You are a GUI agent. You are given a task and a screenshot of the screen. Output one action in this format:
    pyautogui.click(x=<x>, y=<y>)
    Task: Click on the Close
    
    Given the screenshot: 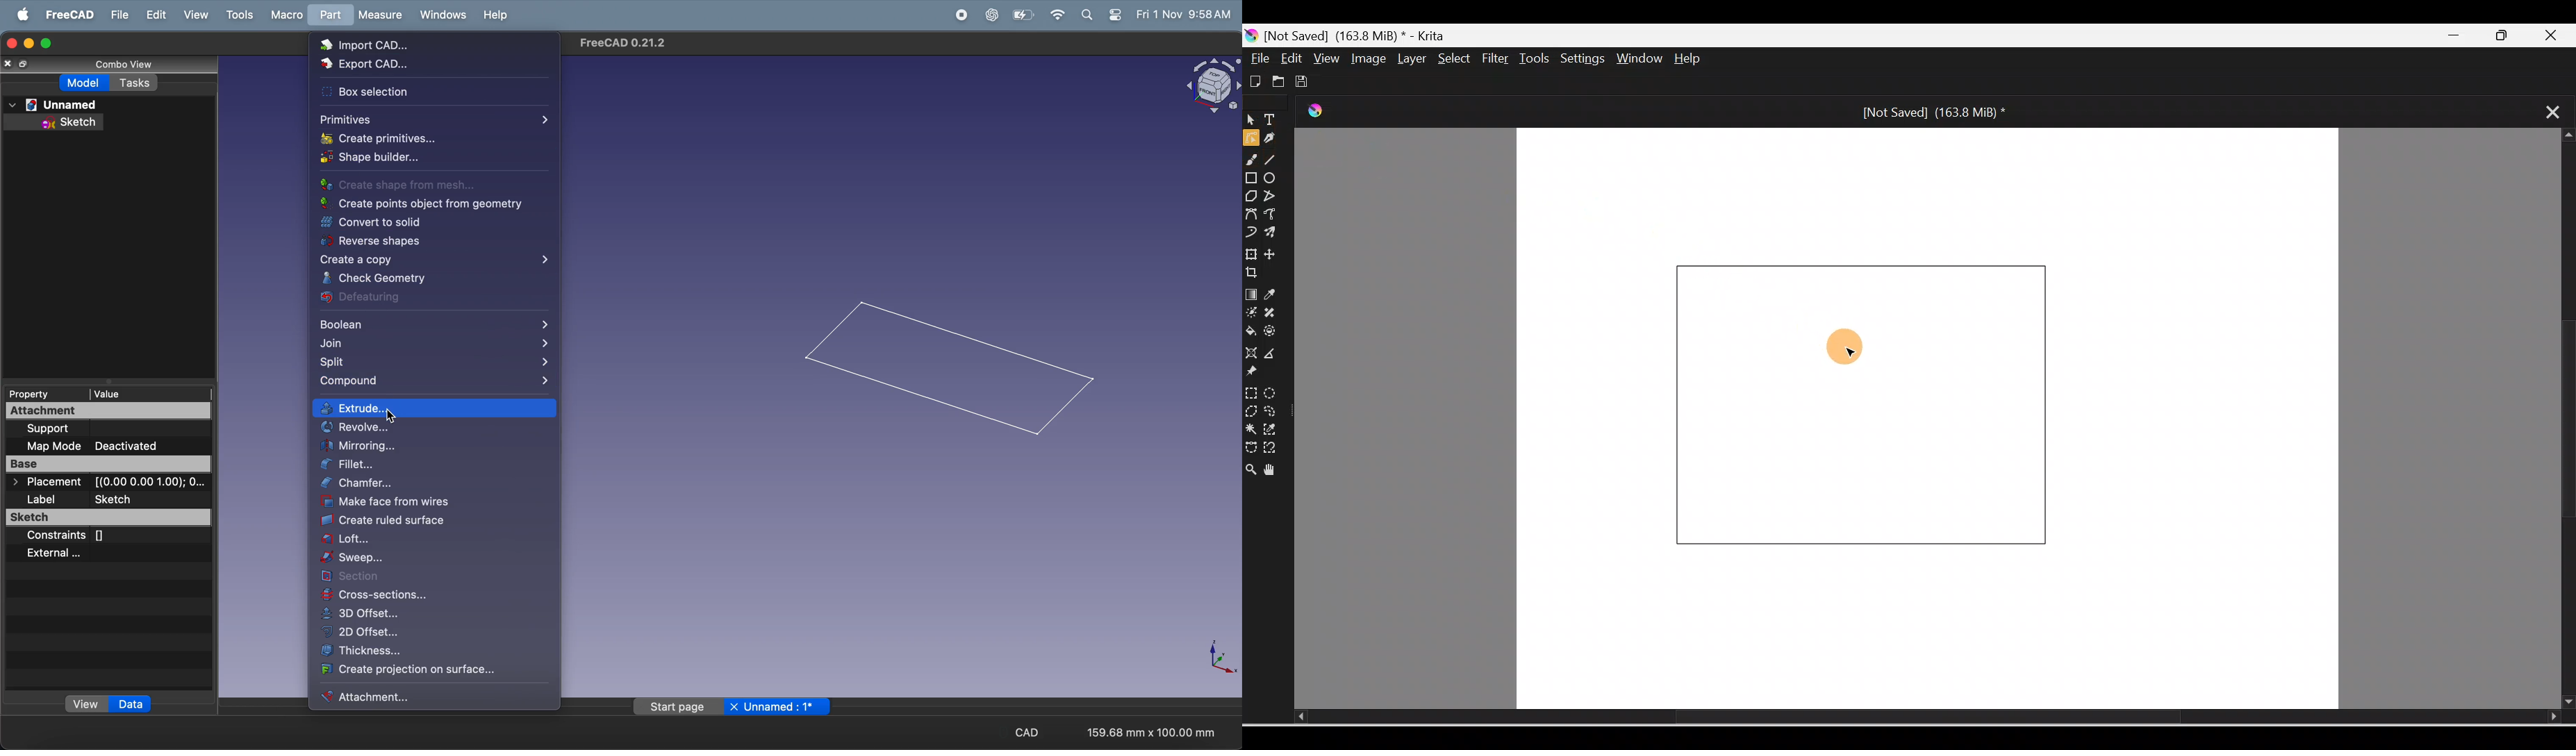 What is the action you would take?
    pyautogui.click(x=2558, y=33)
    